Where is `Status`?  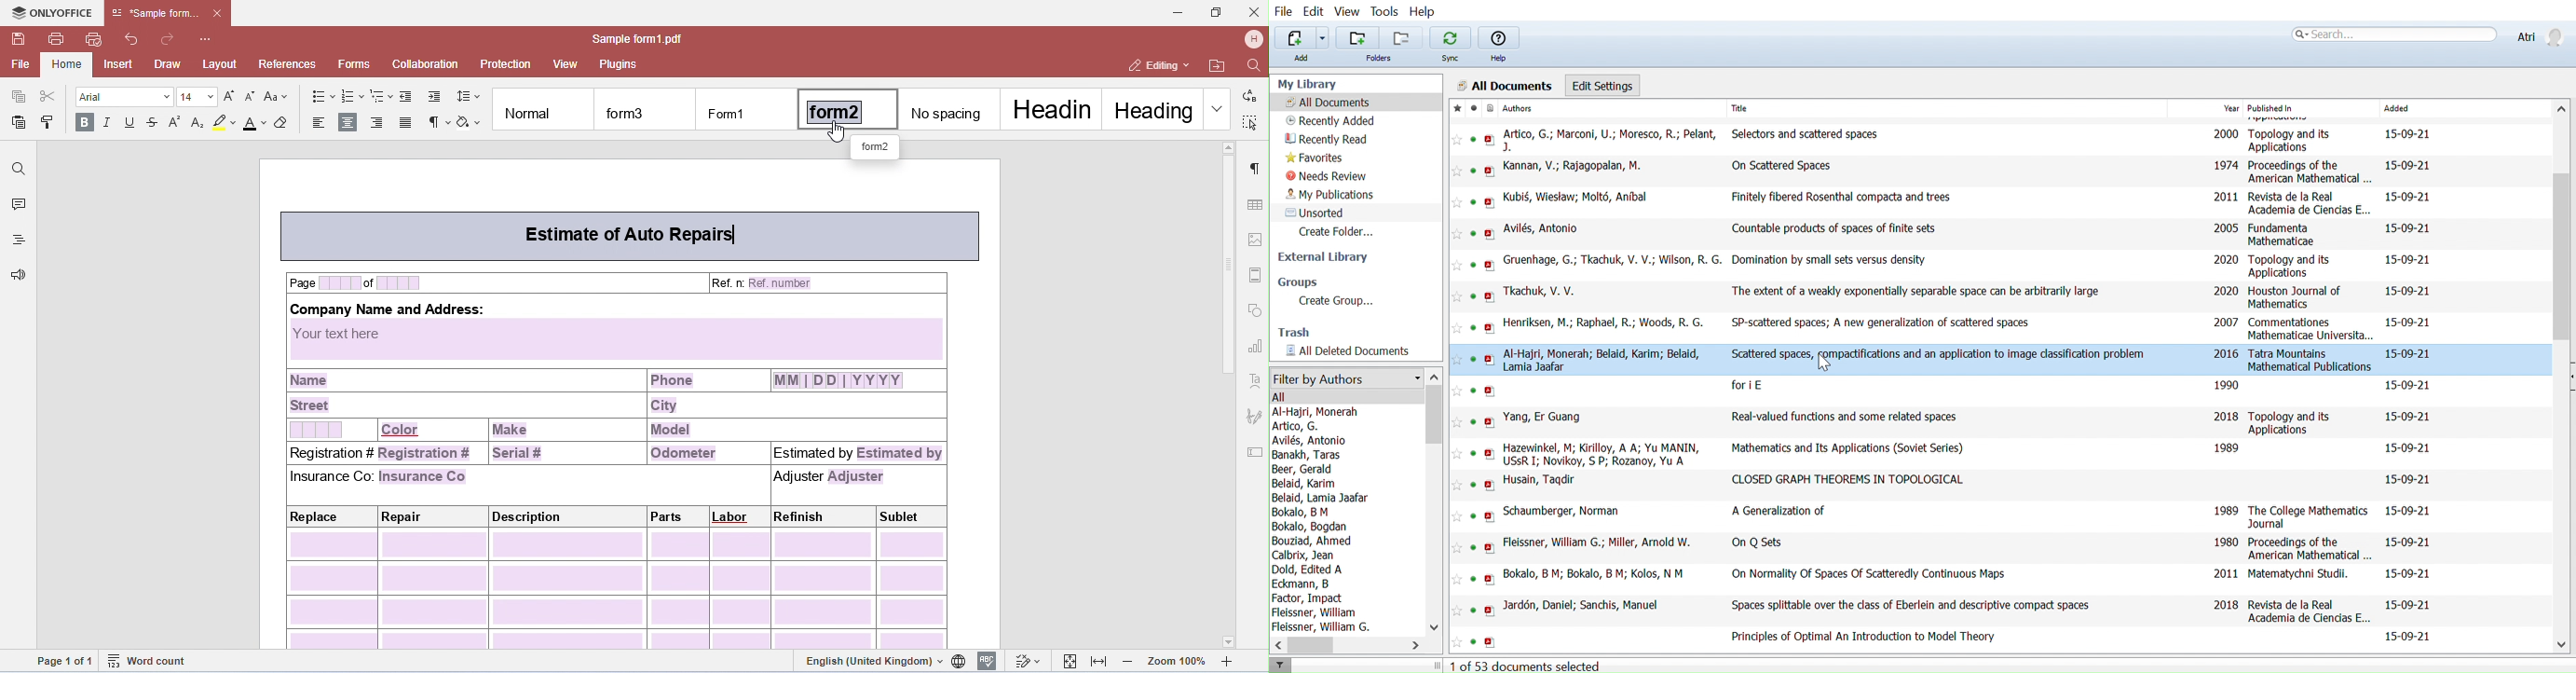 Status is located at coordinates (1475, 140).